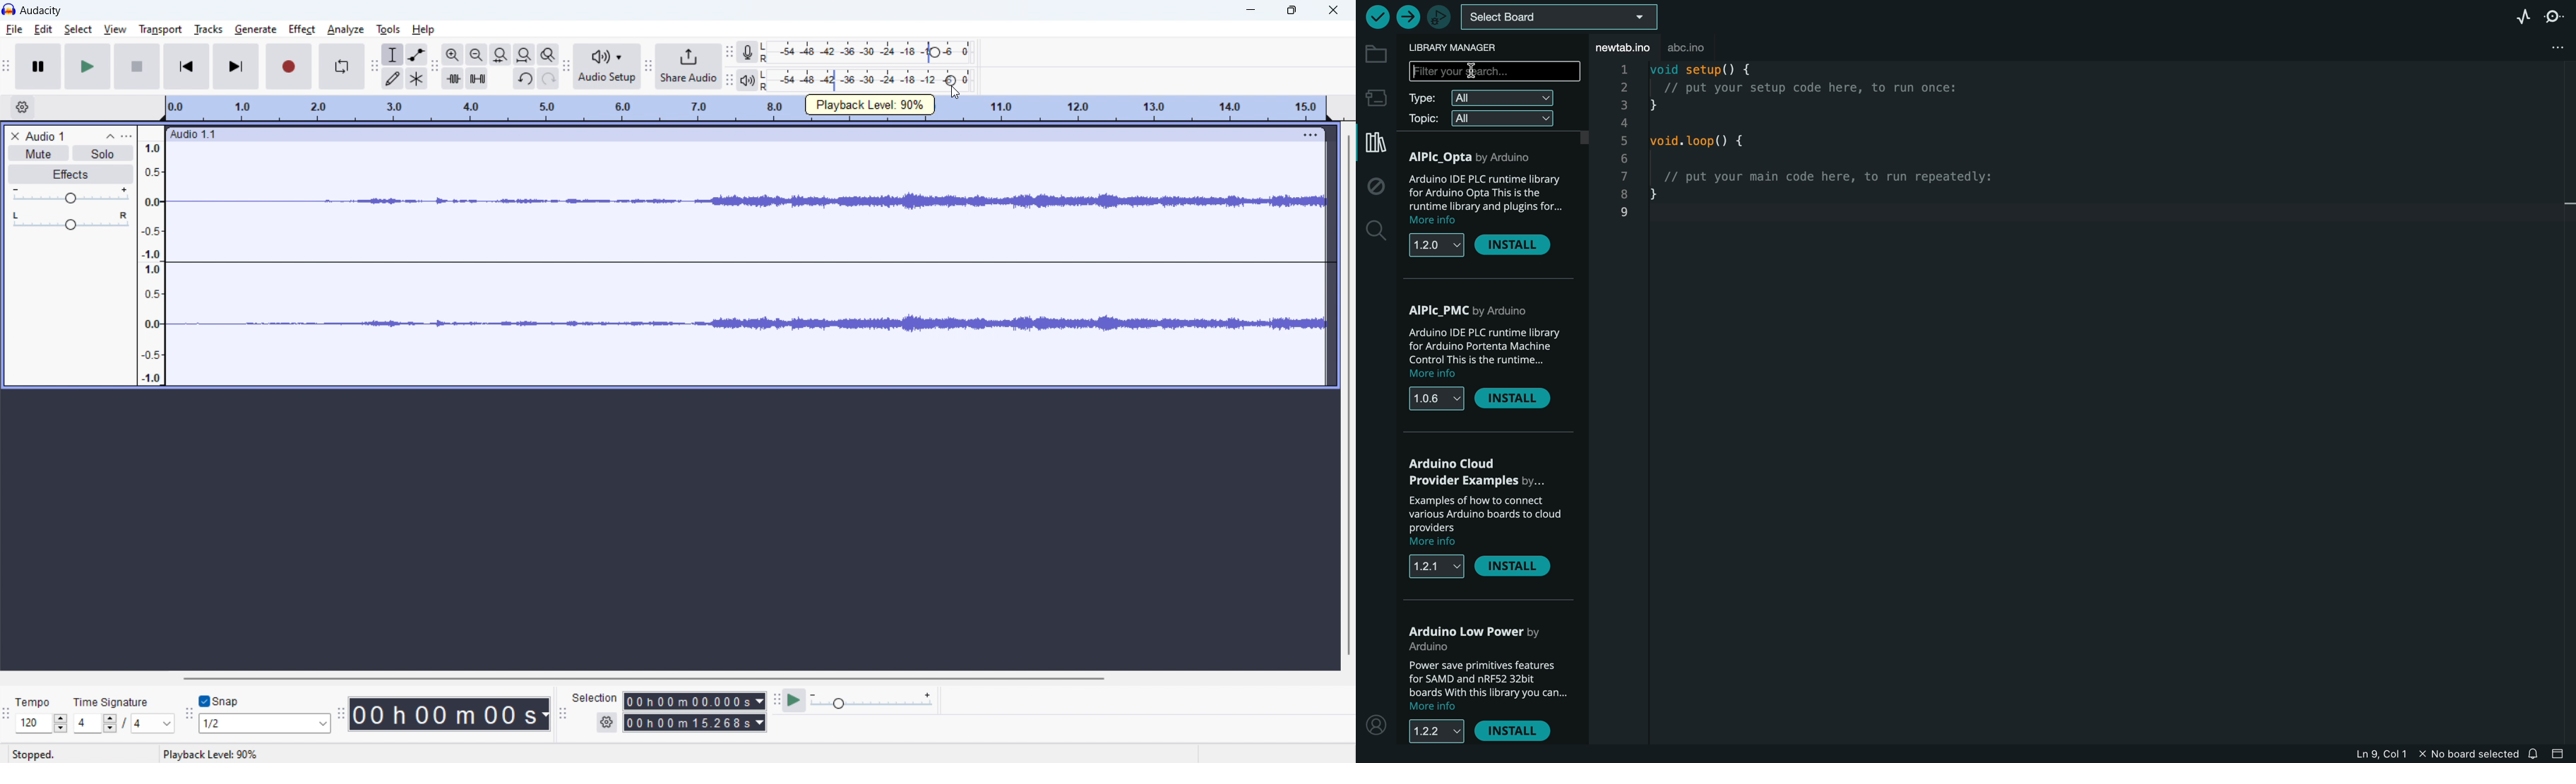  What do you see at coordinates (871, 700) in the screenshot?
I see `playback speed` at bounding box center [871, 700].